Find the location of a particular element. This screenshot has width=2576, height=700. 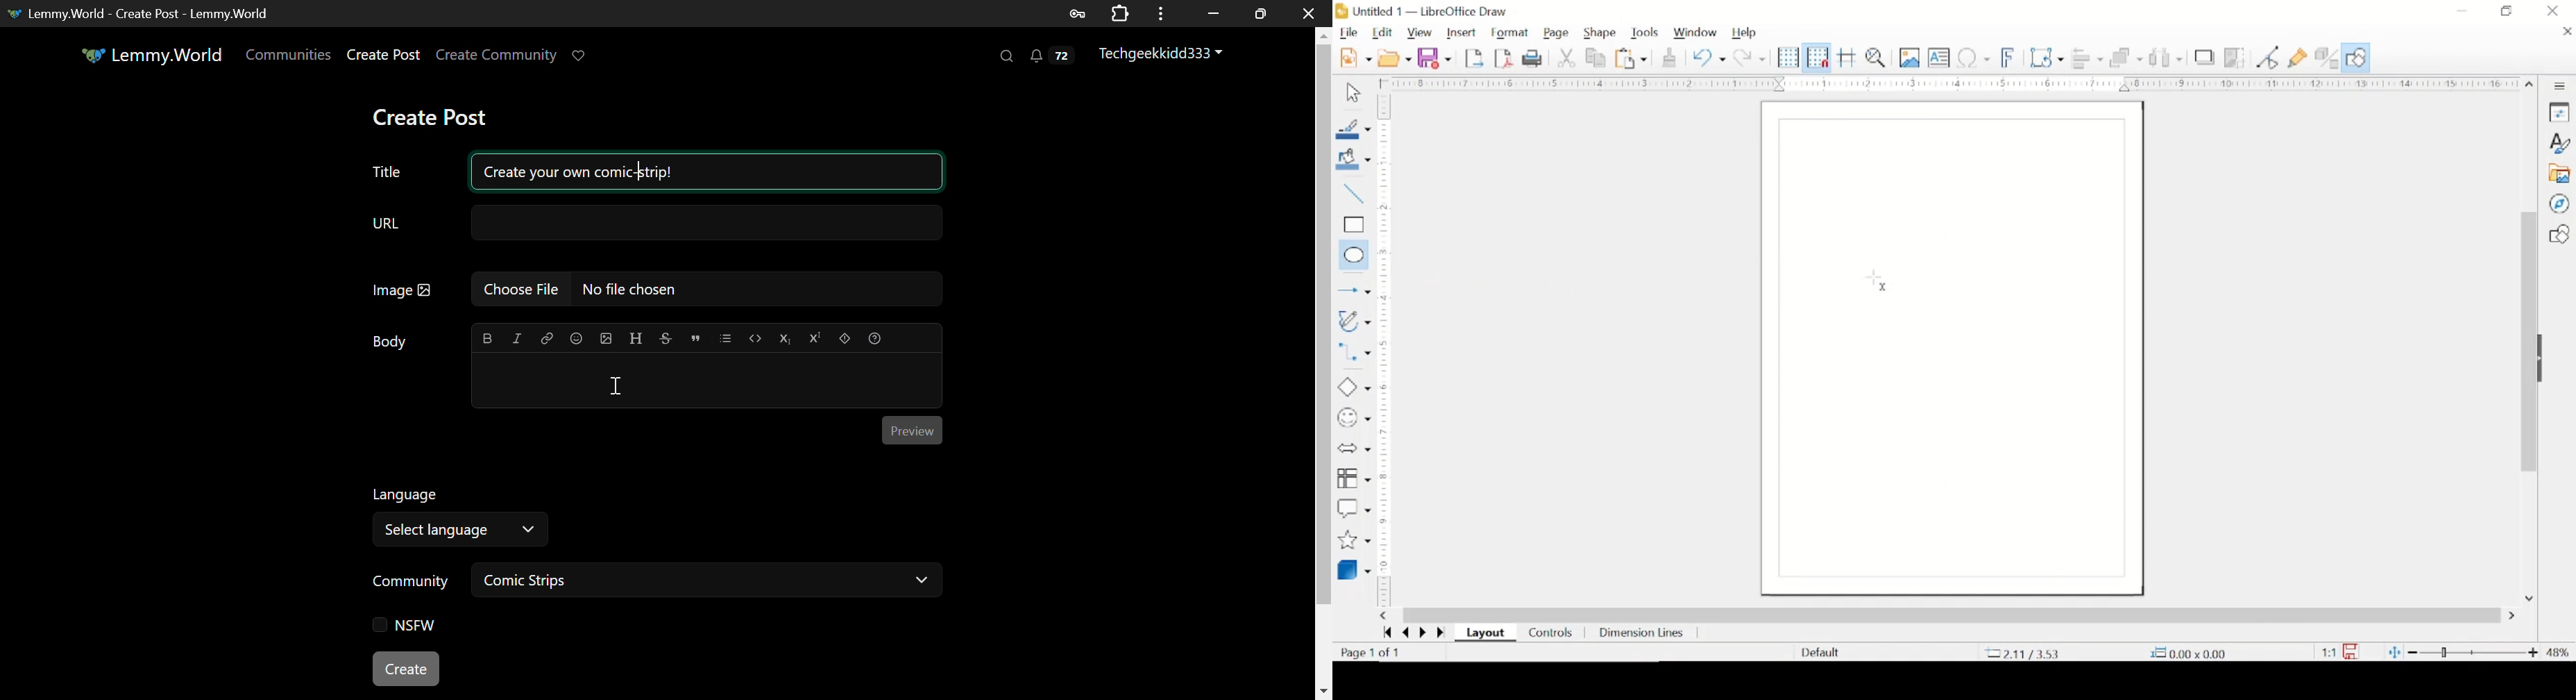

print is located at coordinates (1533, 59).